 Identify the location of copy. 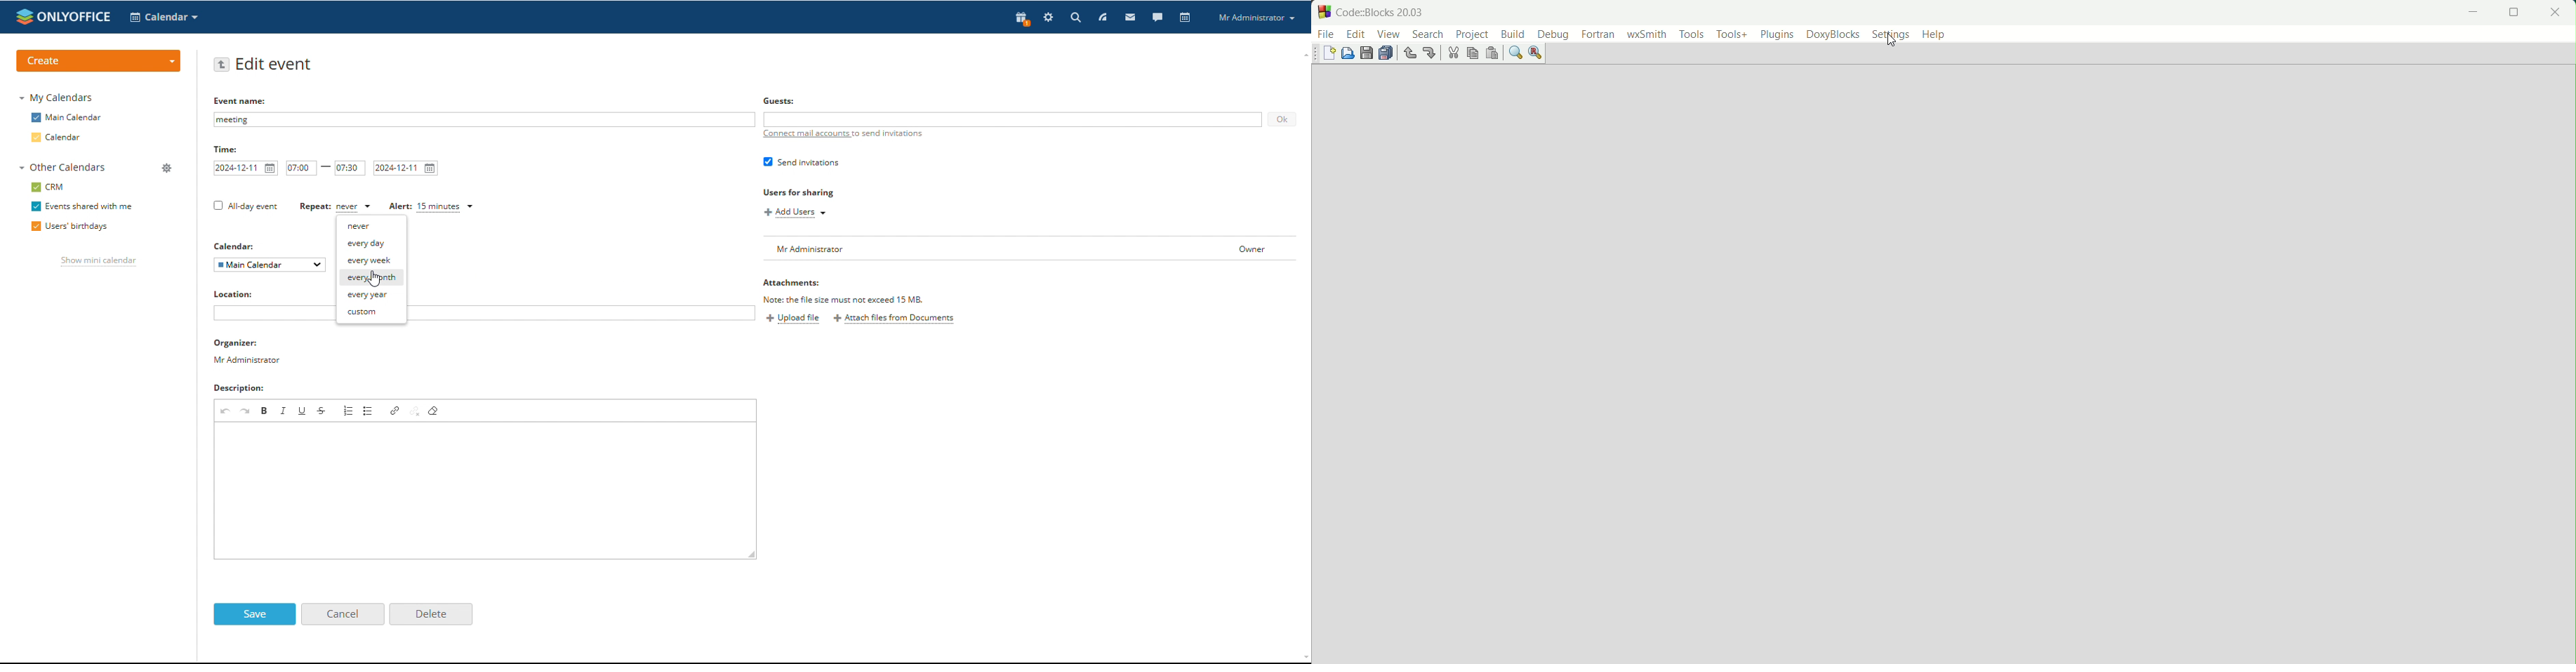
(1472, 53).